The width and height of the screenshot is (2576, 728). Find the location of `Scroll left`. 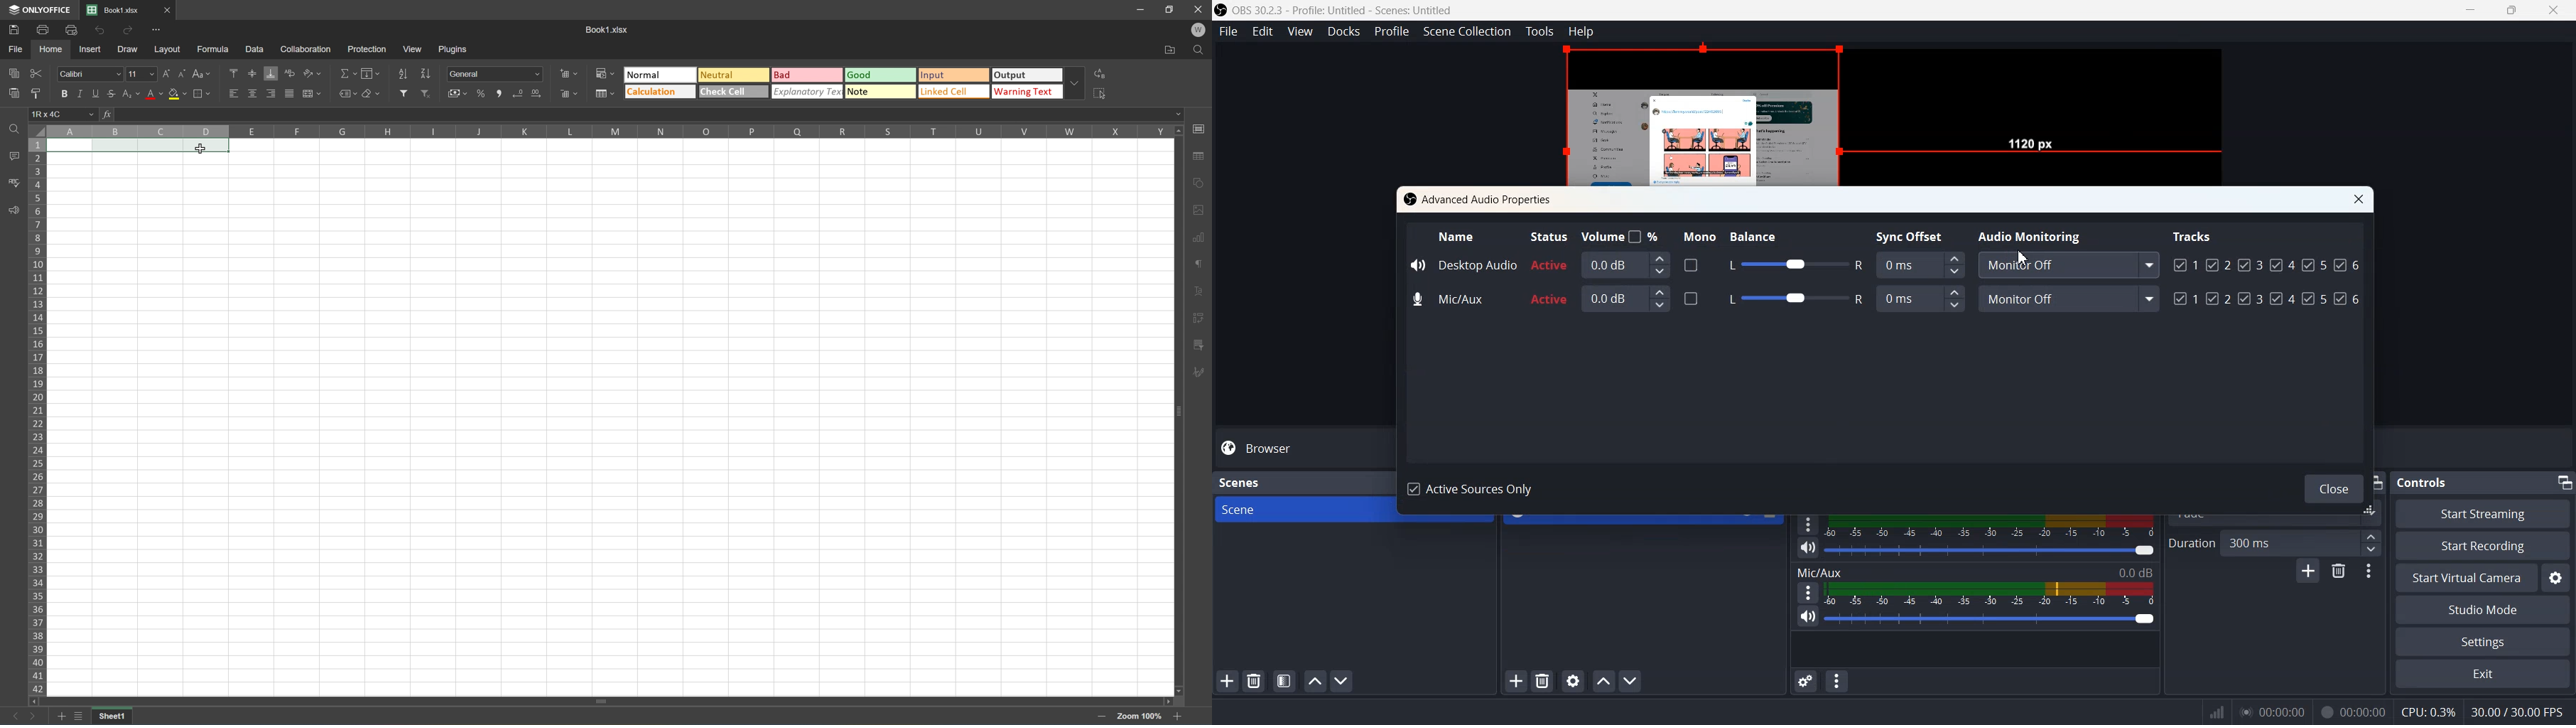

Scroll left is located at coordinates (34, 702).